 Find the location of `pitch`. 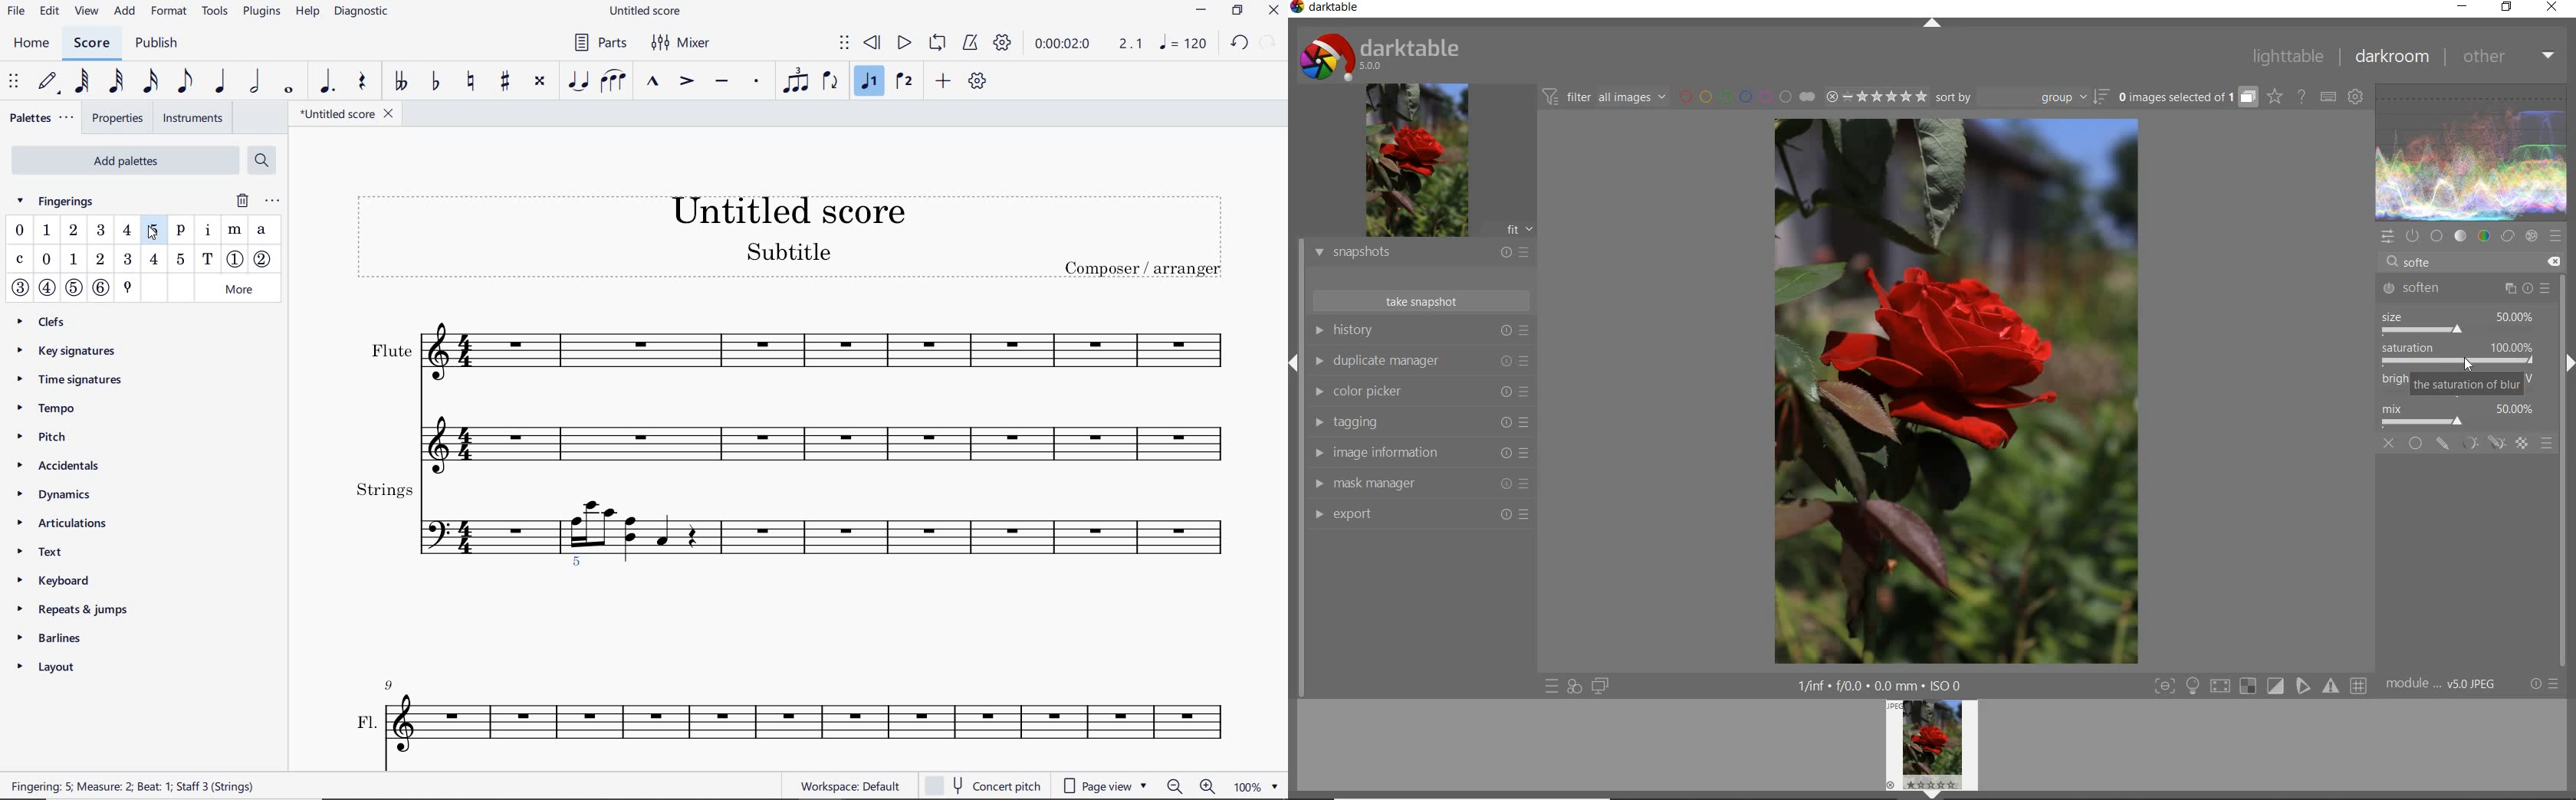

pitch is located at coordinates (57, 439).